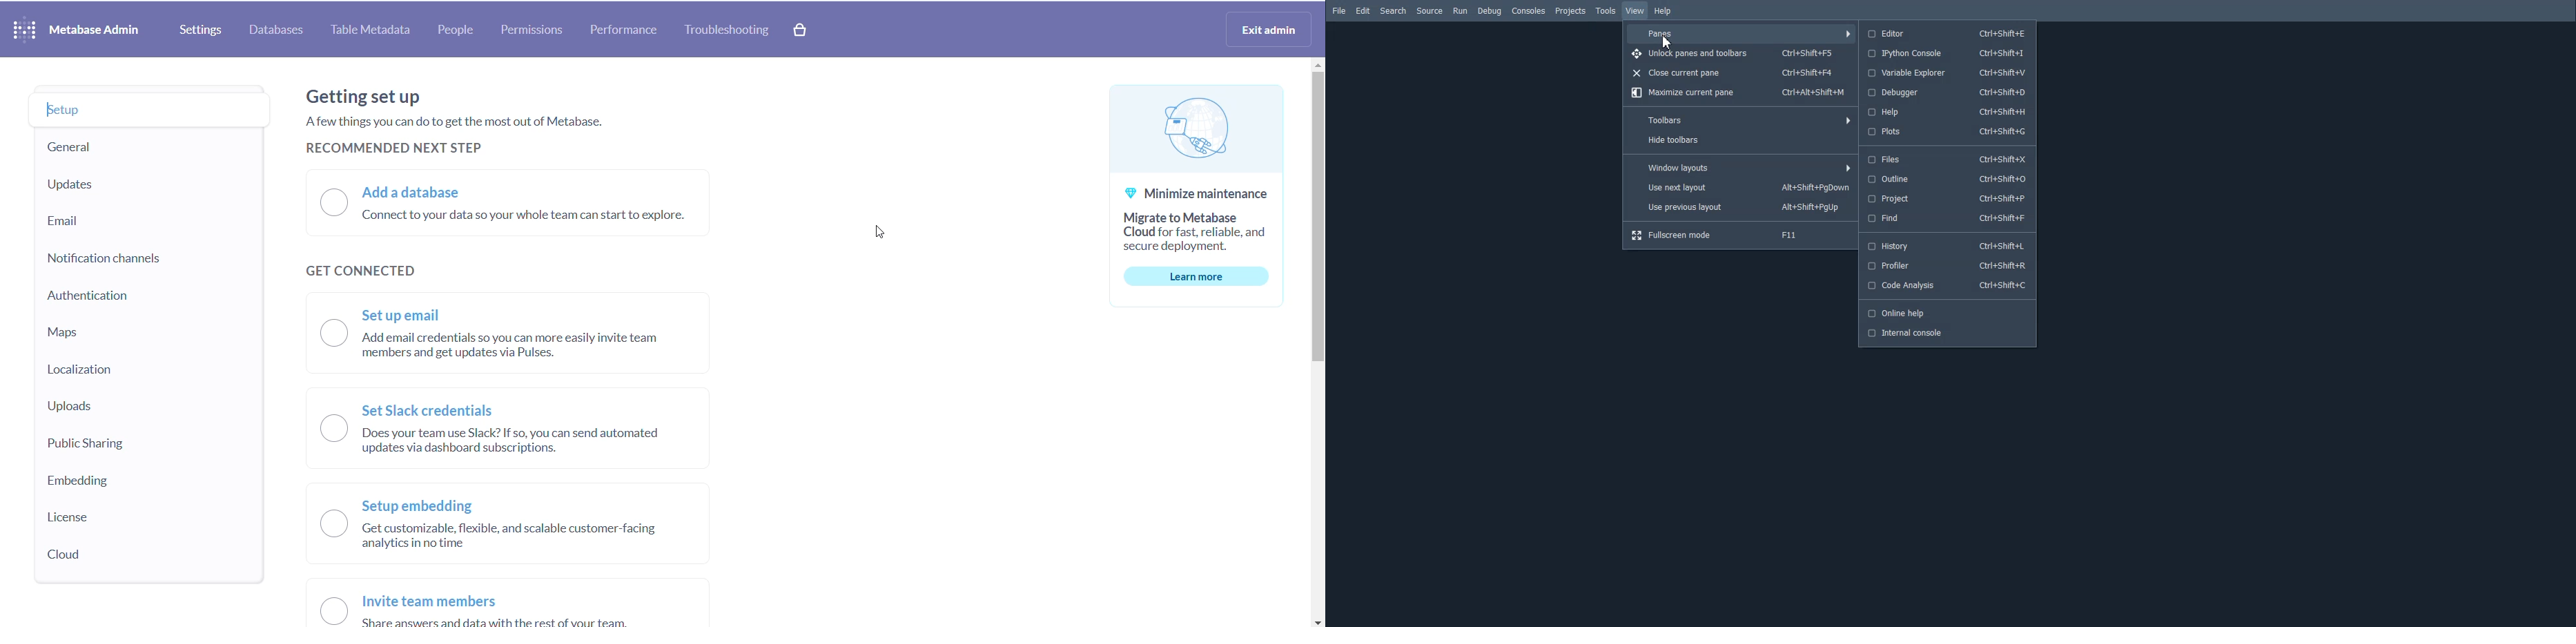 This screenshot has height=644, width=2576. Describe the element at coordinates (1663, 11) in the screenshot. I see `Help` at that location.